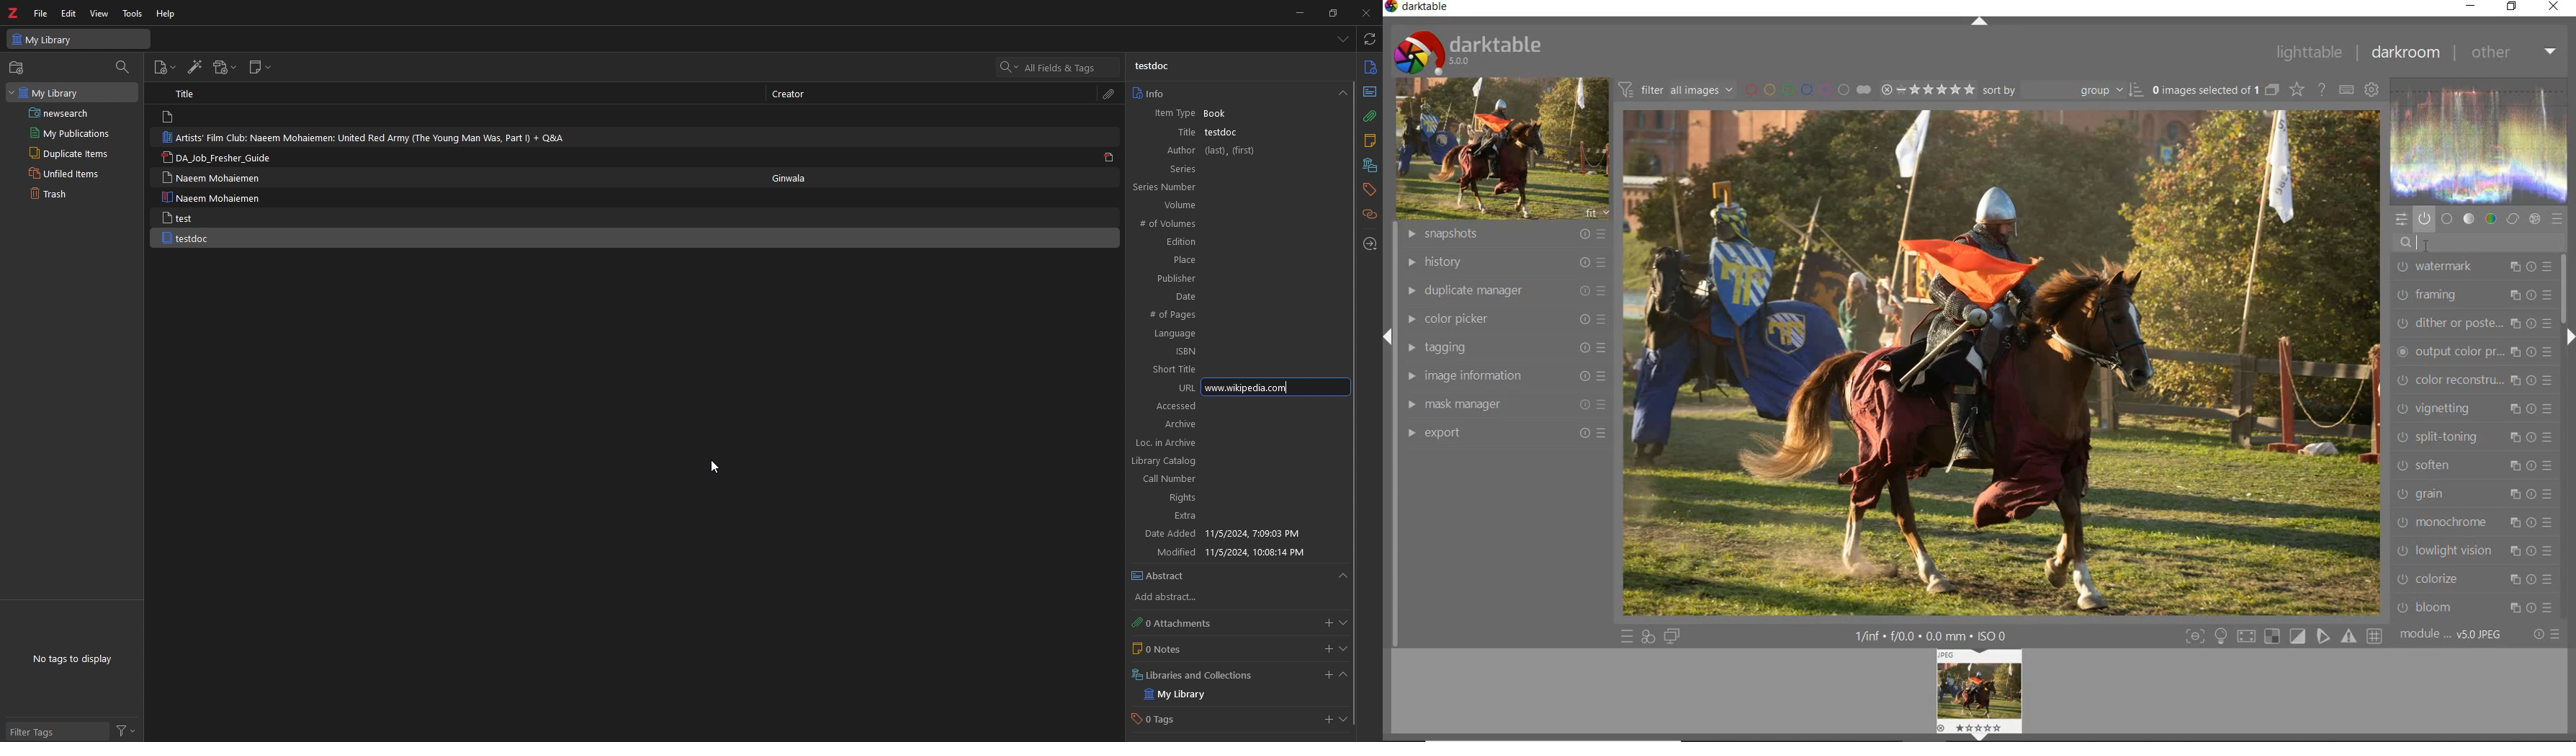  I want to click on show, so click(1345, 719).